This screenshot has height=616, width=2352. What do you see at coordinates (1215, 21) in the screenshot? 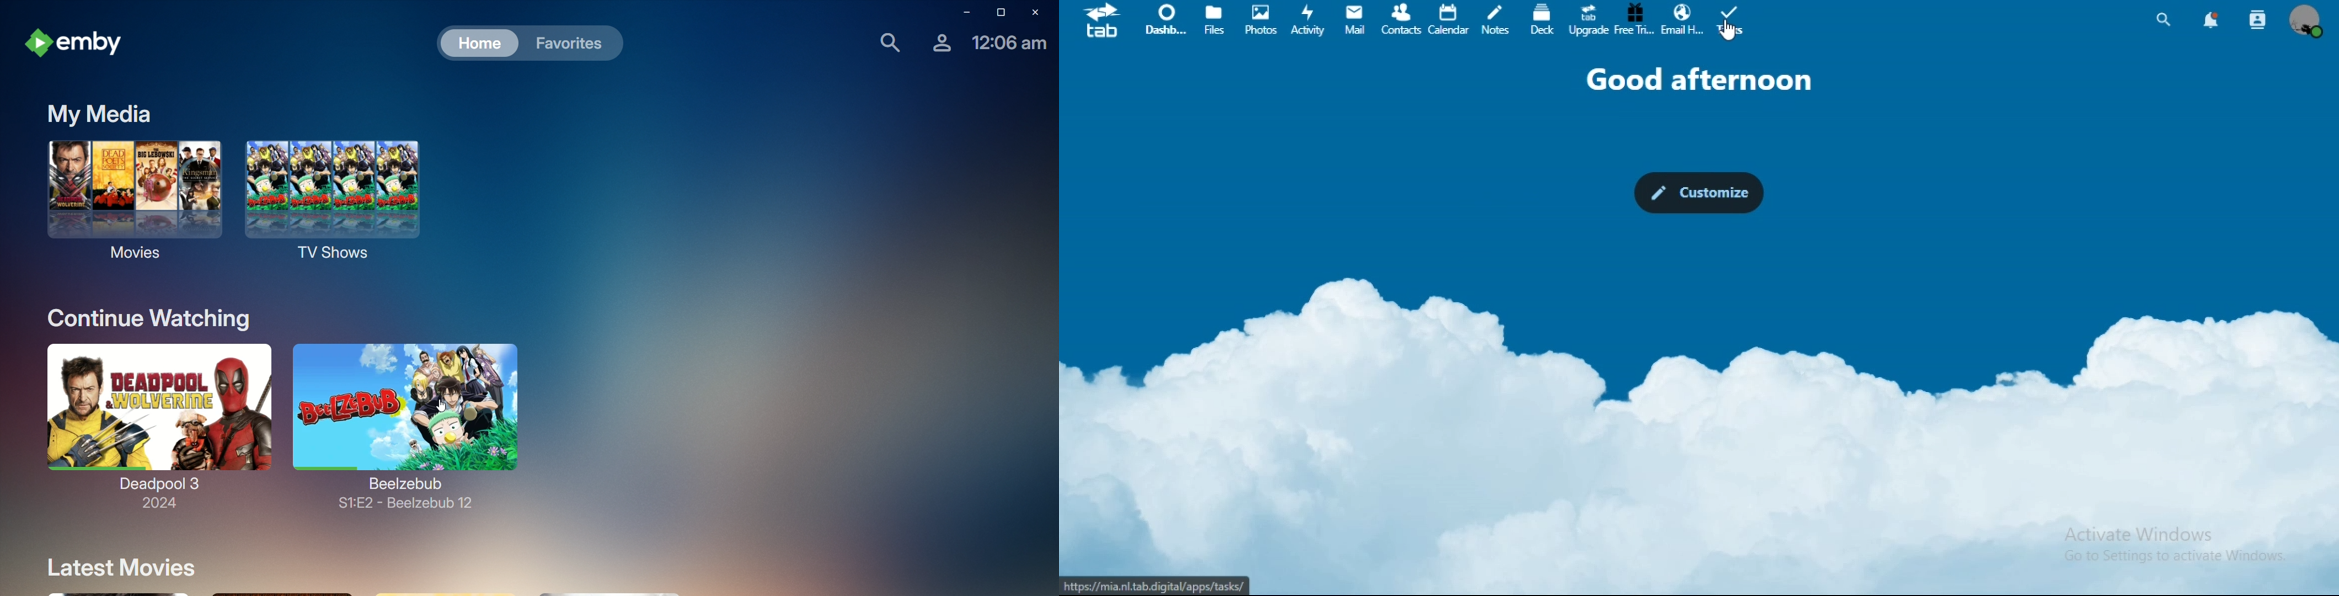
I see `files` at bounding box center [1215, 21].